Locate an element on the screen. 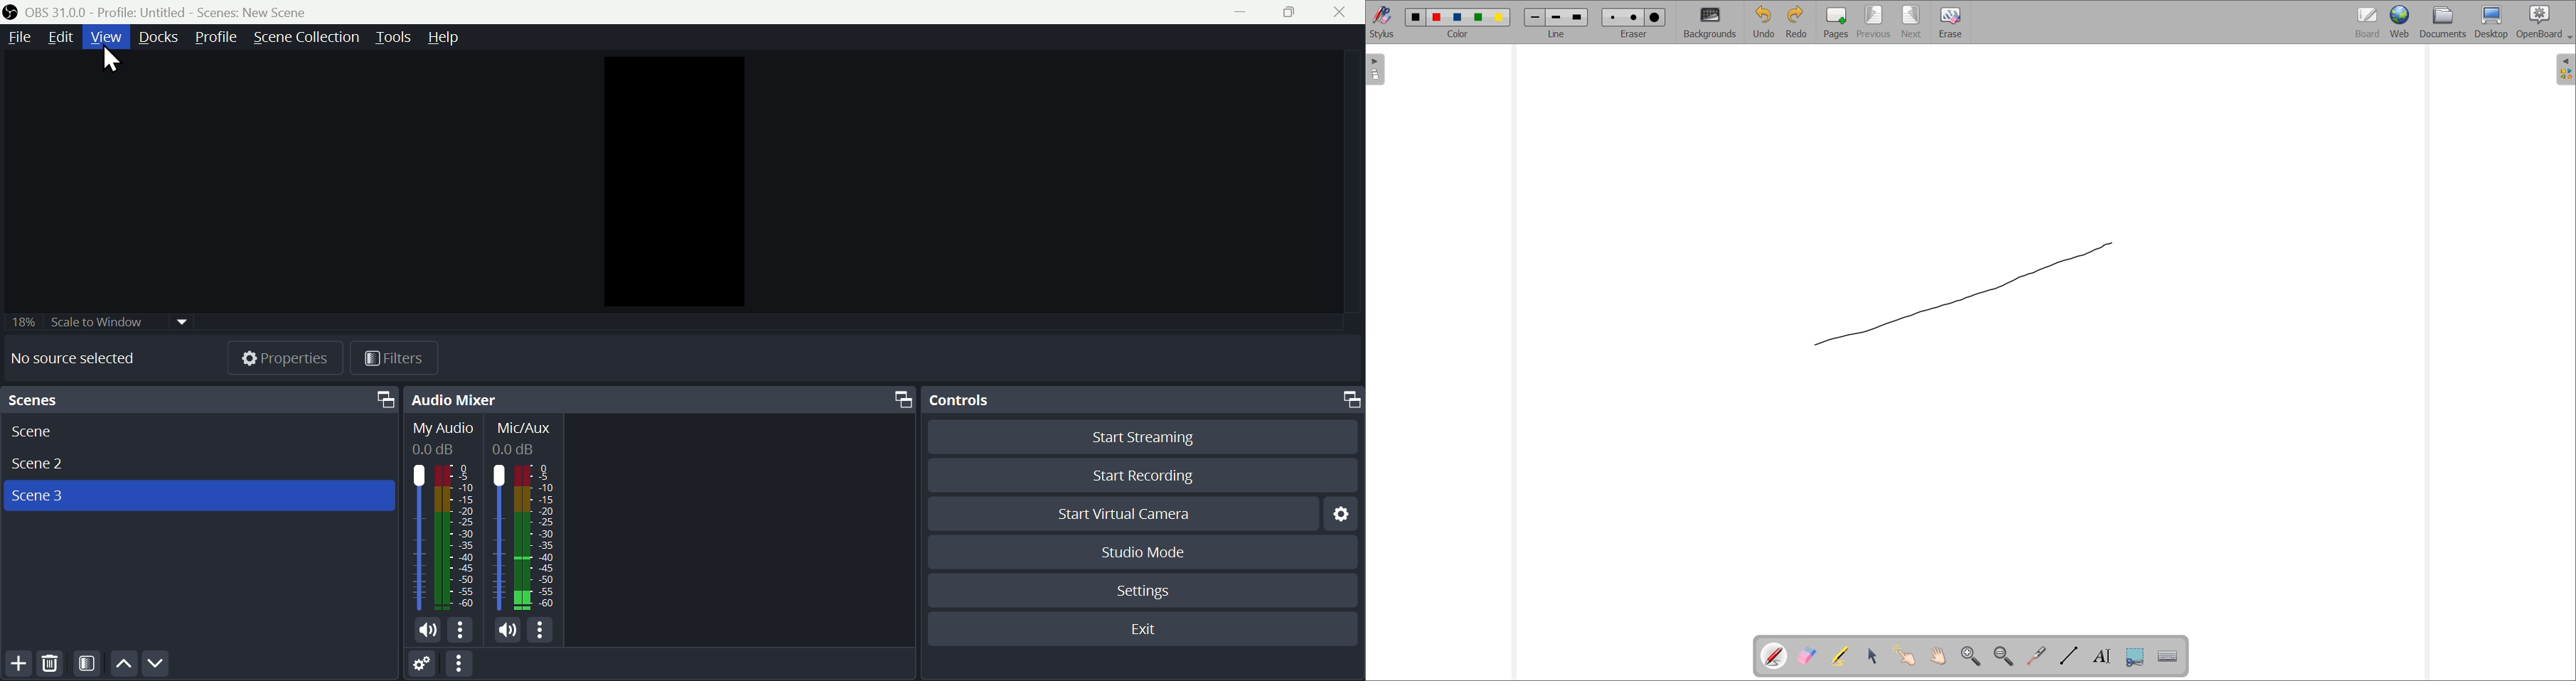 The image size is (2576, 700). View is located at coordinates (107, 38).